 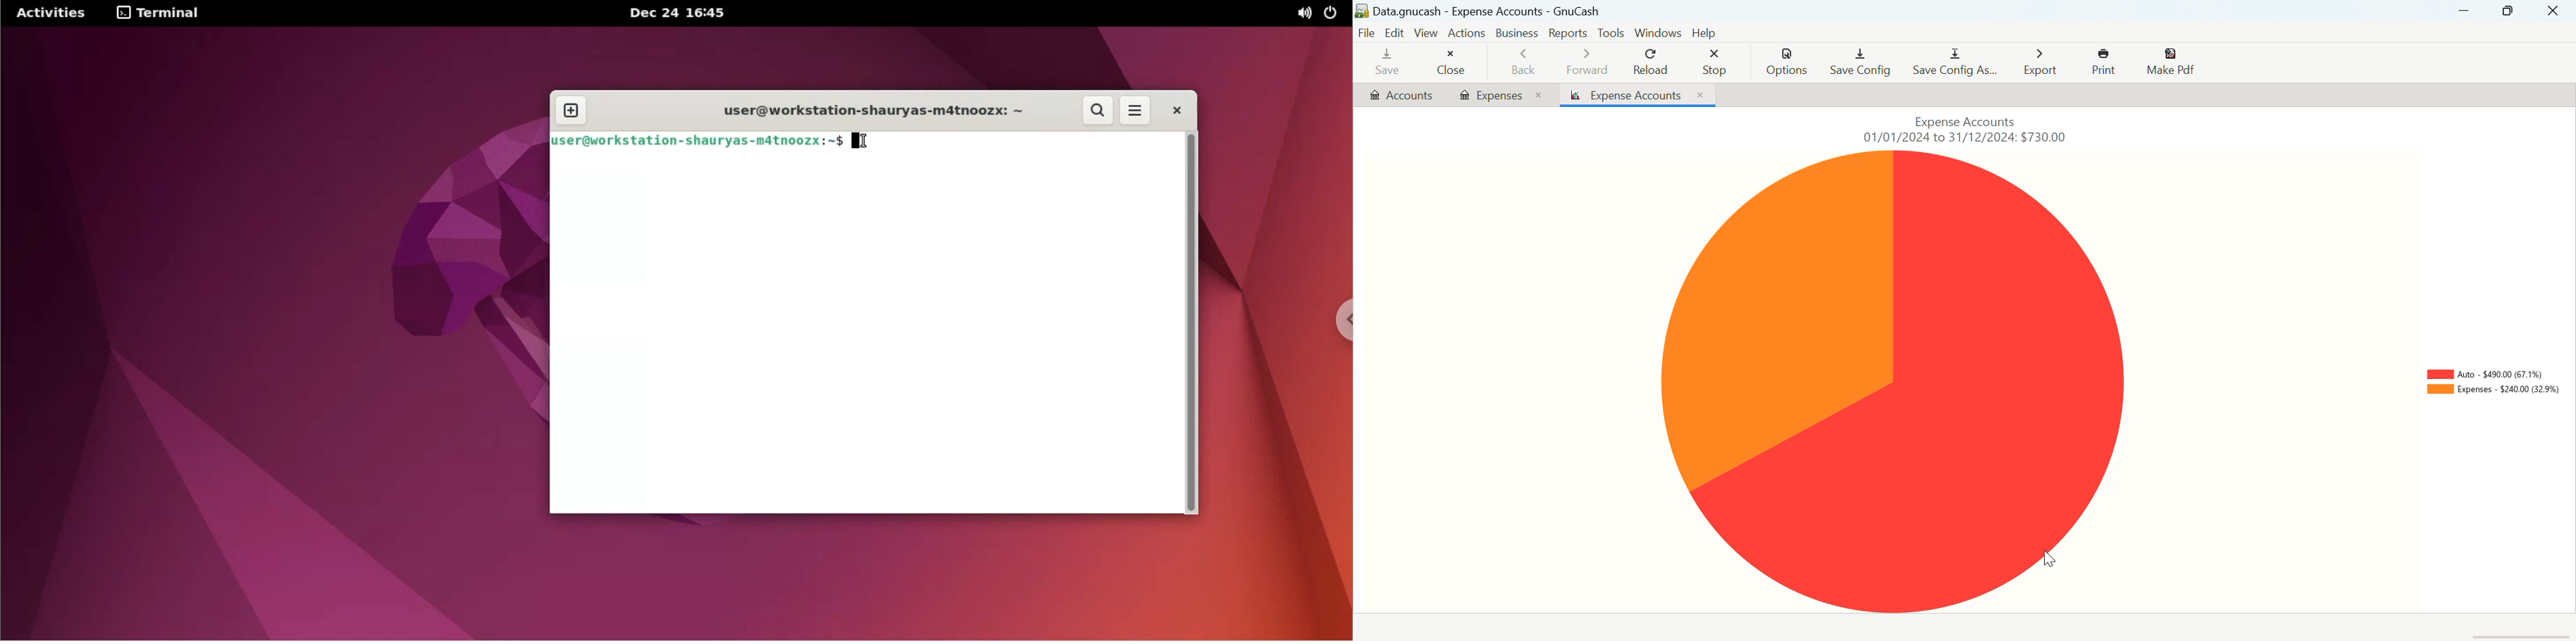 What do you see at coordinates (1401, 96) in the screenshot?
I see `Accounts Tab` at bounding box center [1401, 96].